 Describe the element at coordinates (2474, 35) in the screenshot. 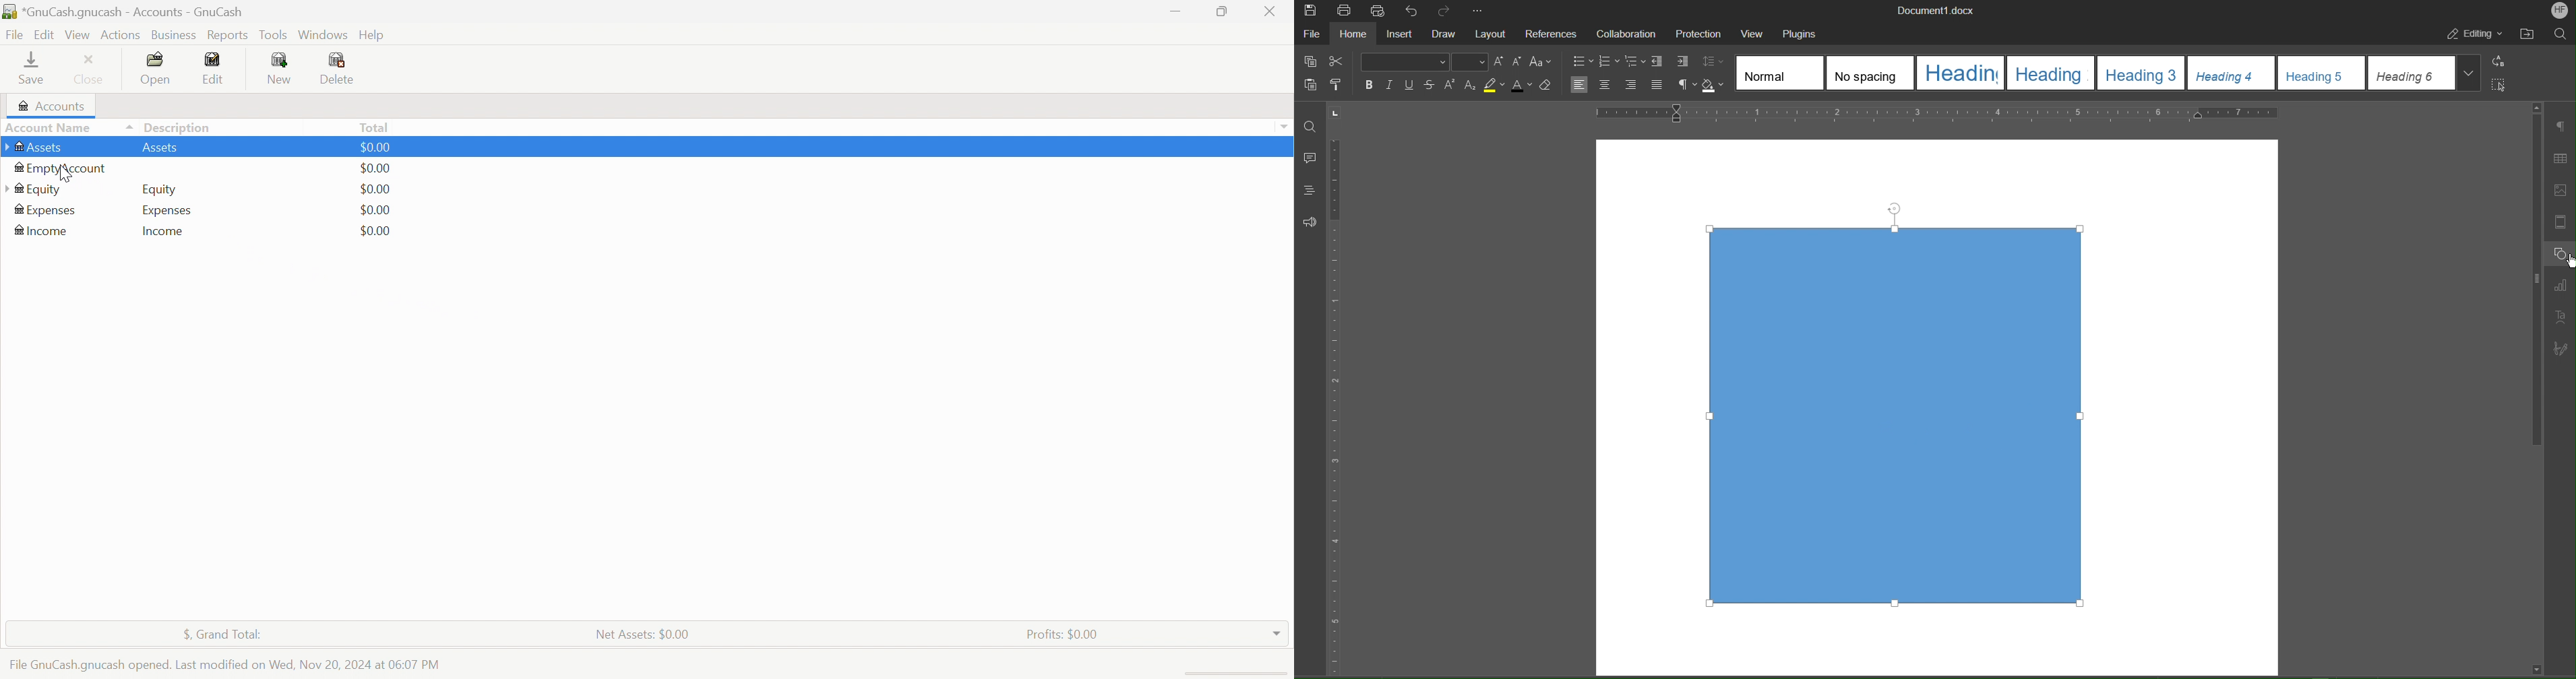

I see `Editing` at that location.